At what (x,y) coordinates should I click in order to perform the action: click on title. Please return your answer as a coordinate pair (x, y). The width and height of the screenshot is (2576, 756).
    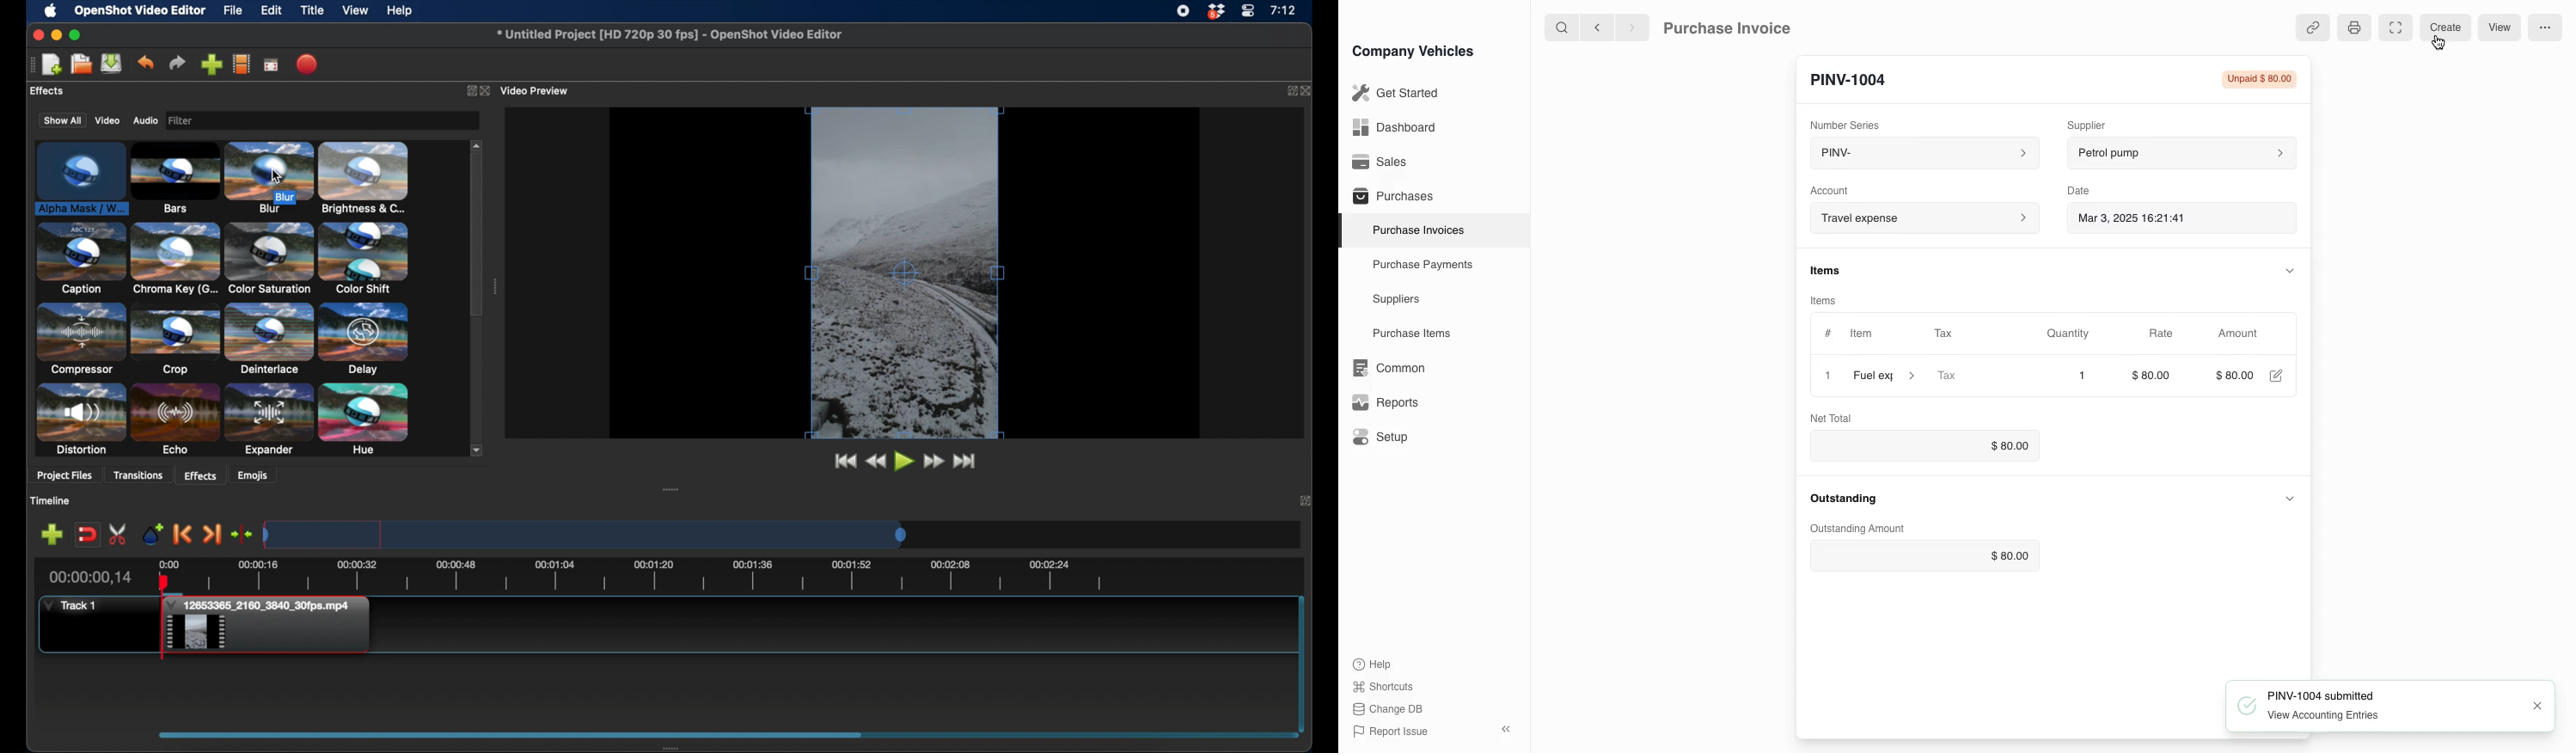
    Looking at the image, I should click on (312, 10).